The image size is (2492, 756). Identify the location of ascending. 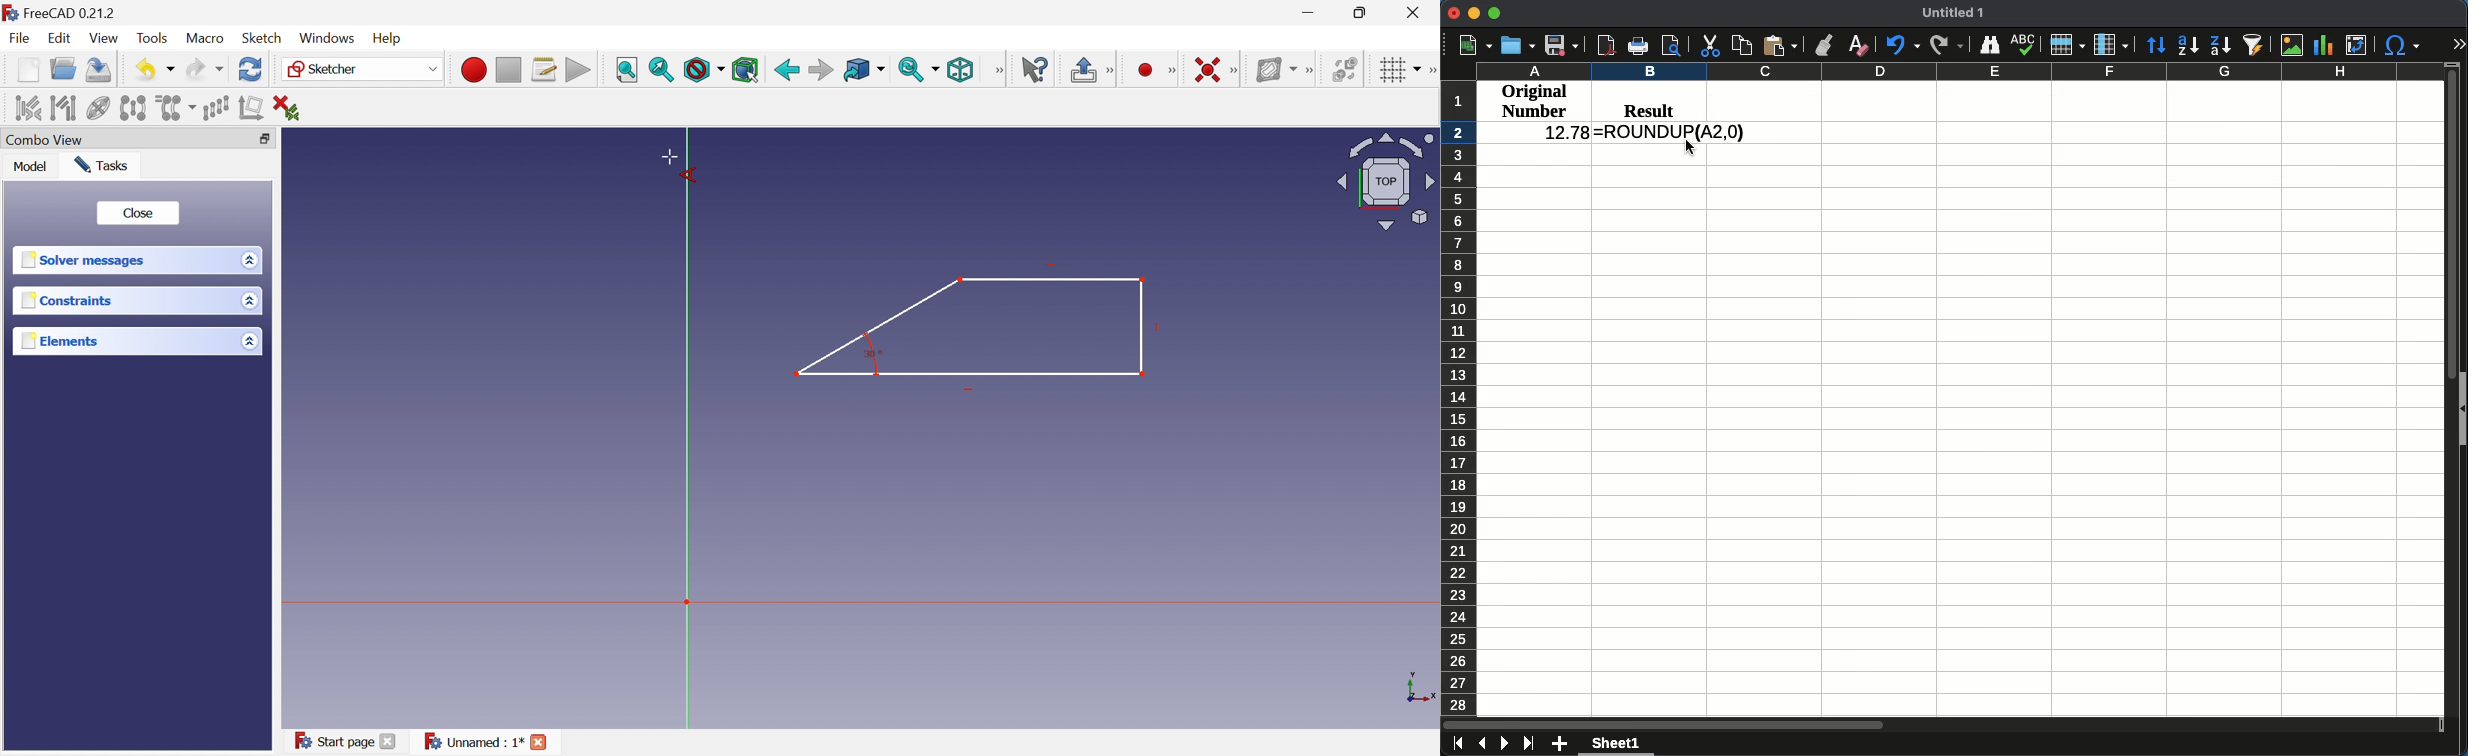
(2188, 45).